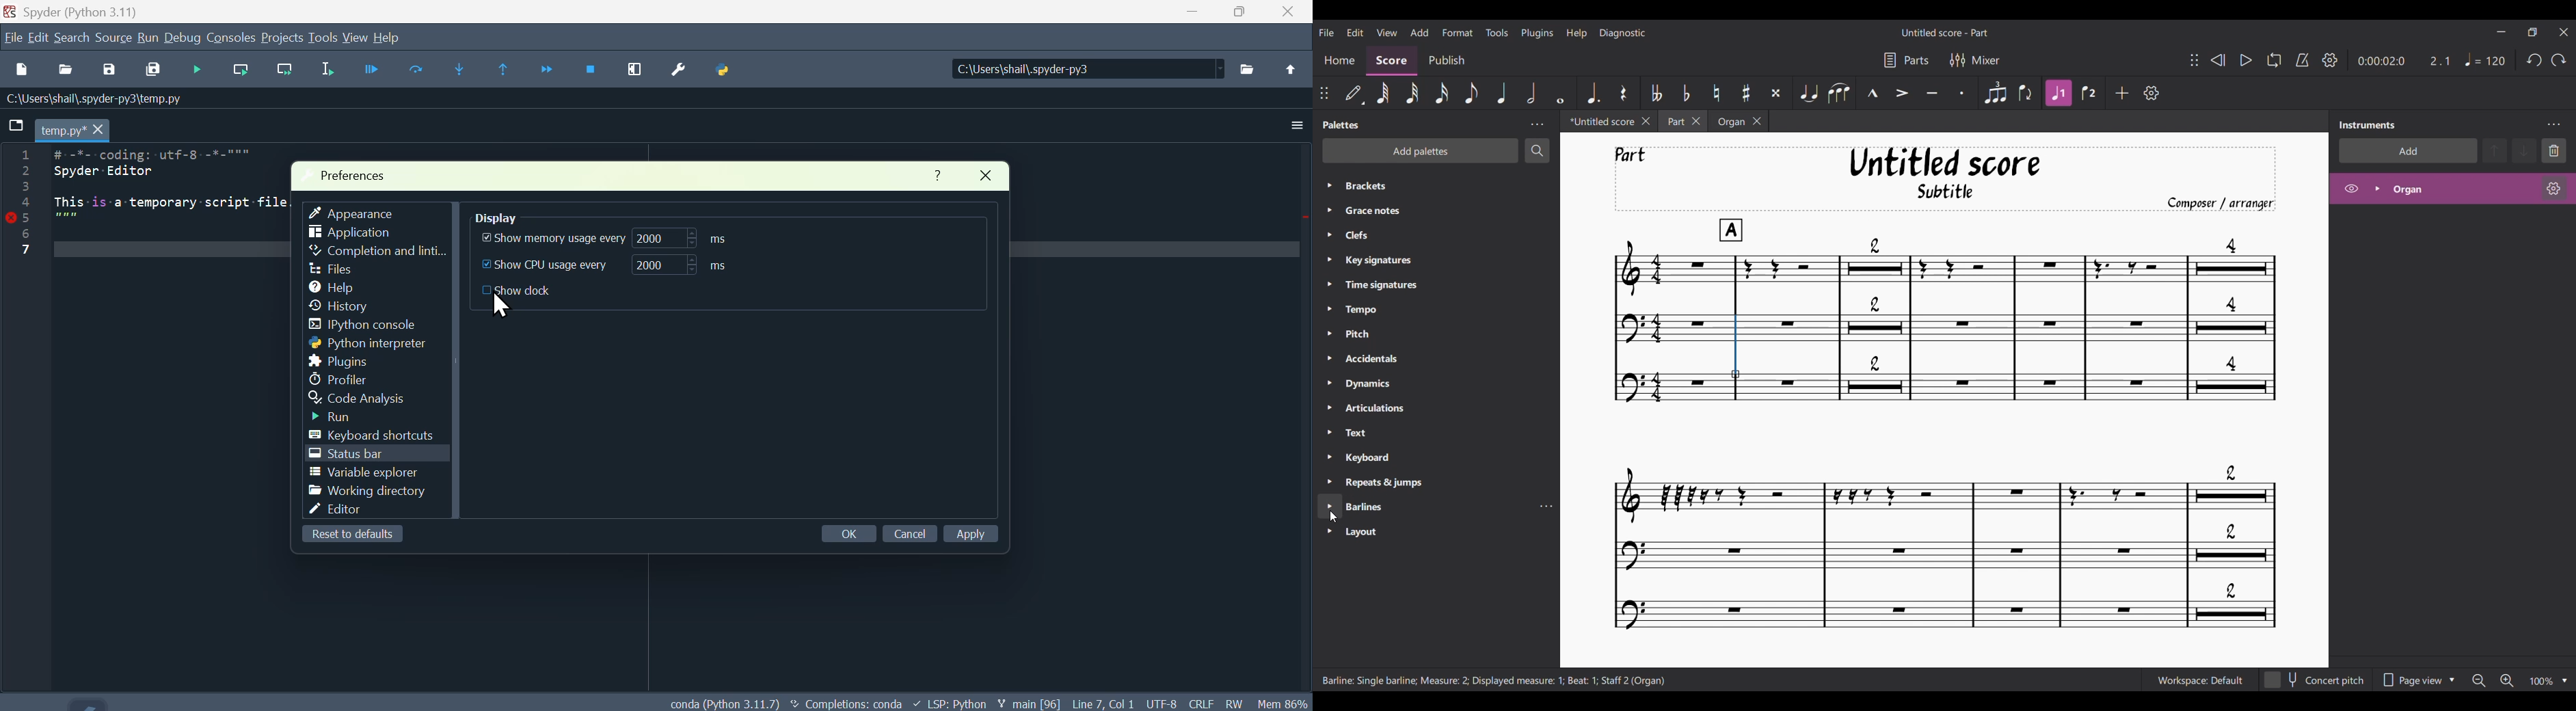 Image resolution: width=2576 pixels, height=728 pixels. I want to click on Plugins menu, so click(1537, 32).